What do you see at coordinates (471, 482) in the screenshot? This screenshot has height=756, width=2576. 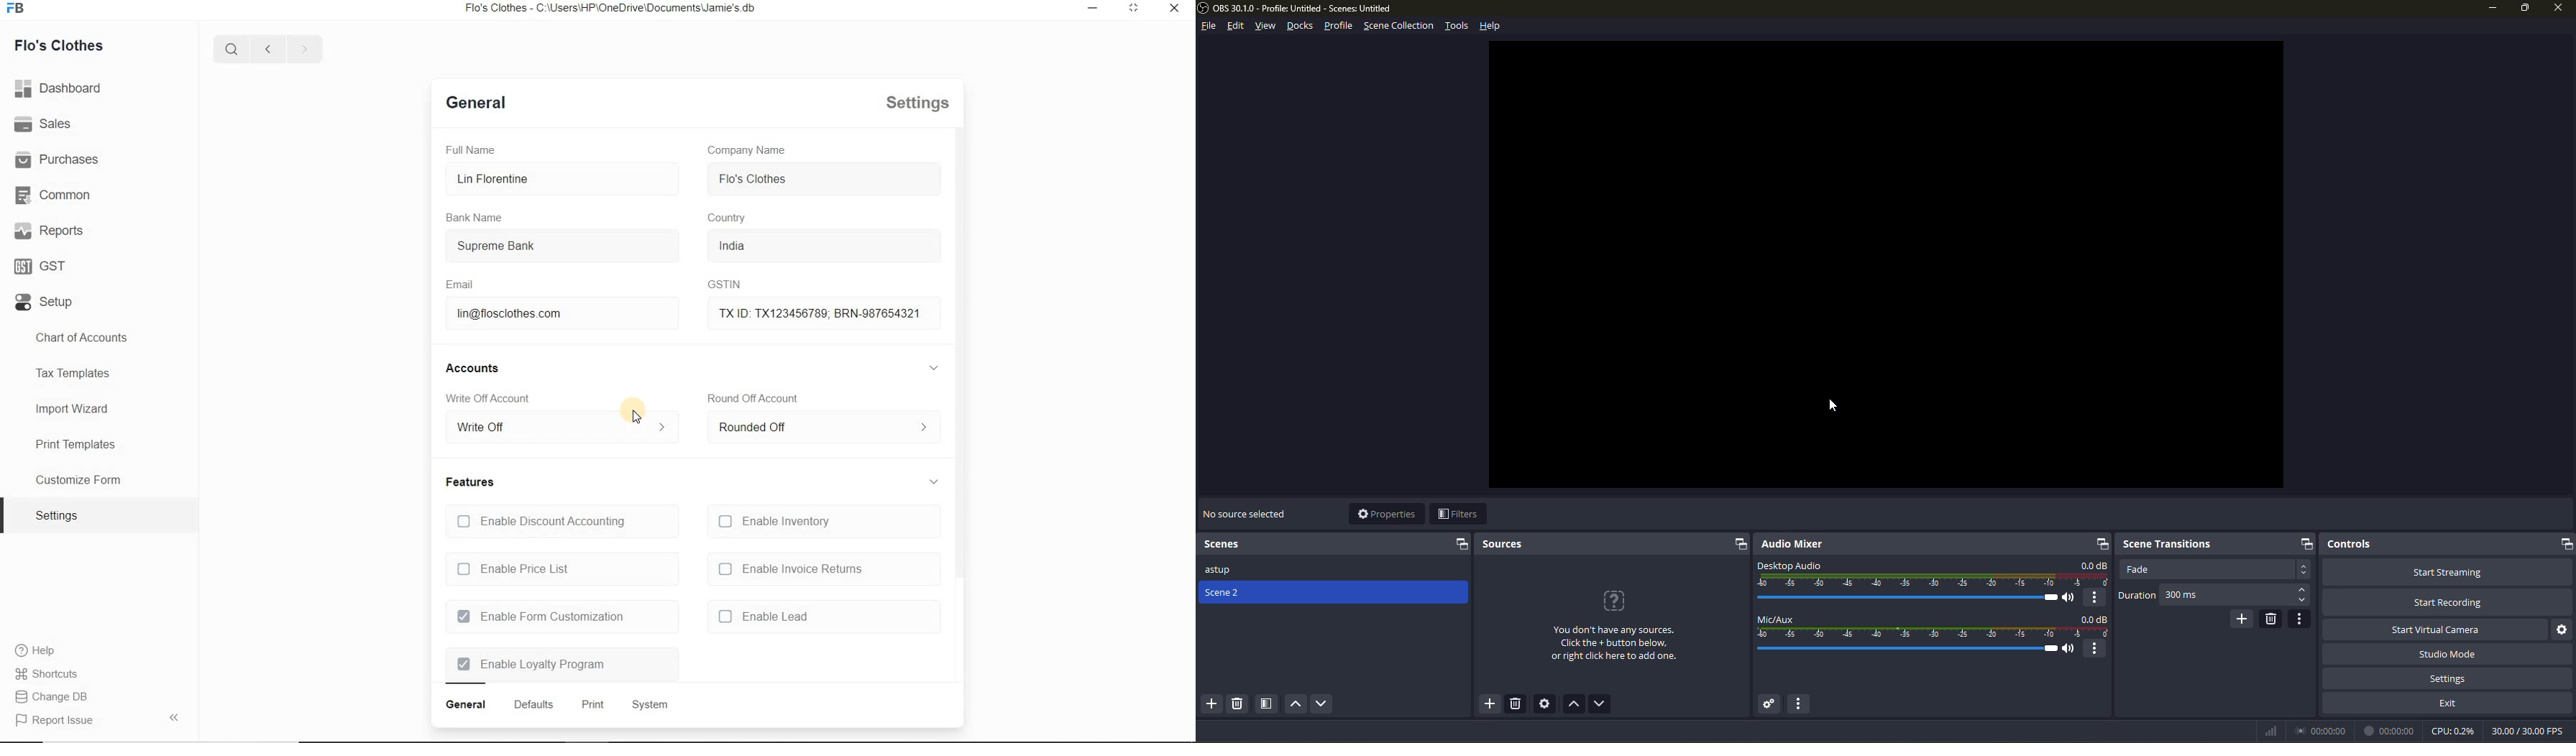 I see `features` at bounding box center [471, 482].